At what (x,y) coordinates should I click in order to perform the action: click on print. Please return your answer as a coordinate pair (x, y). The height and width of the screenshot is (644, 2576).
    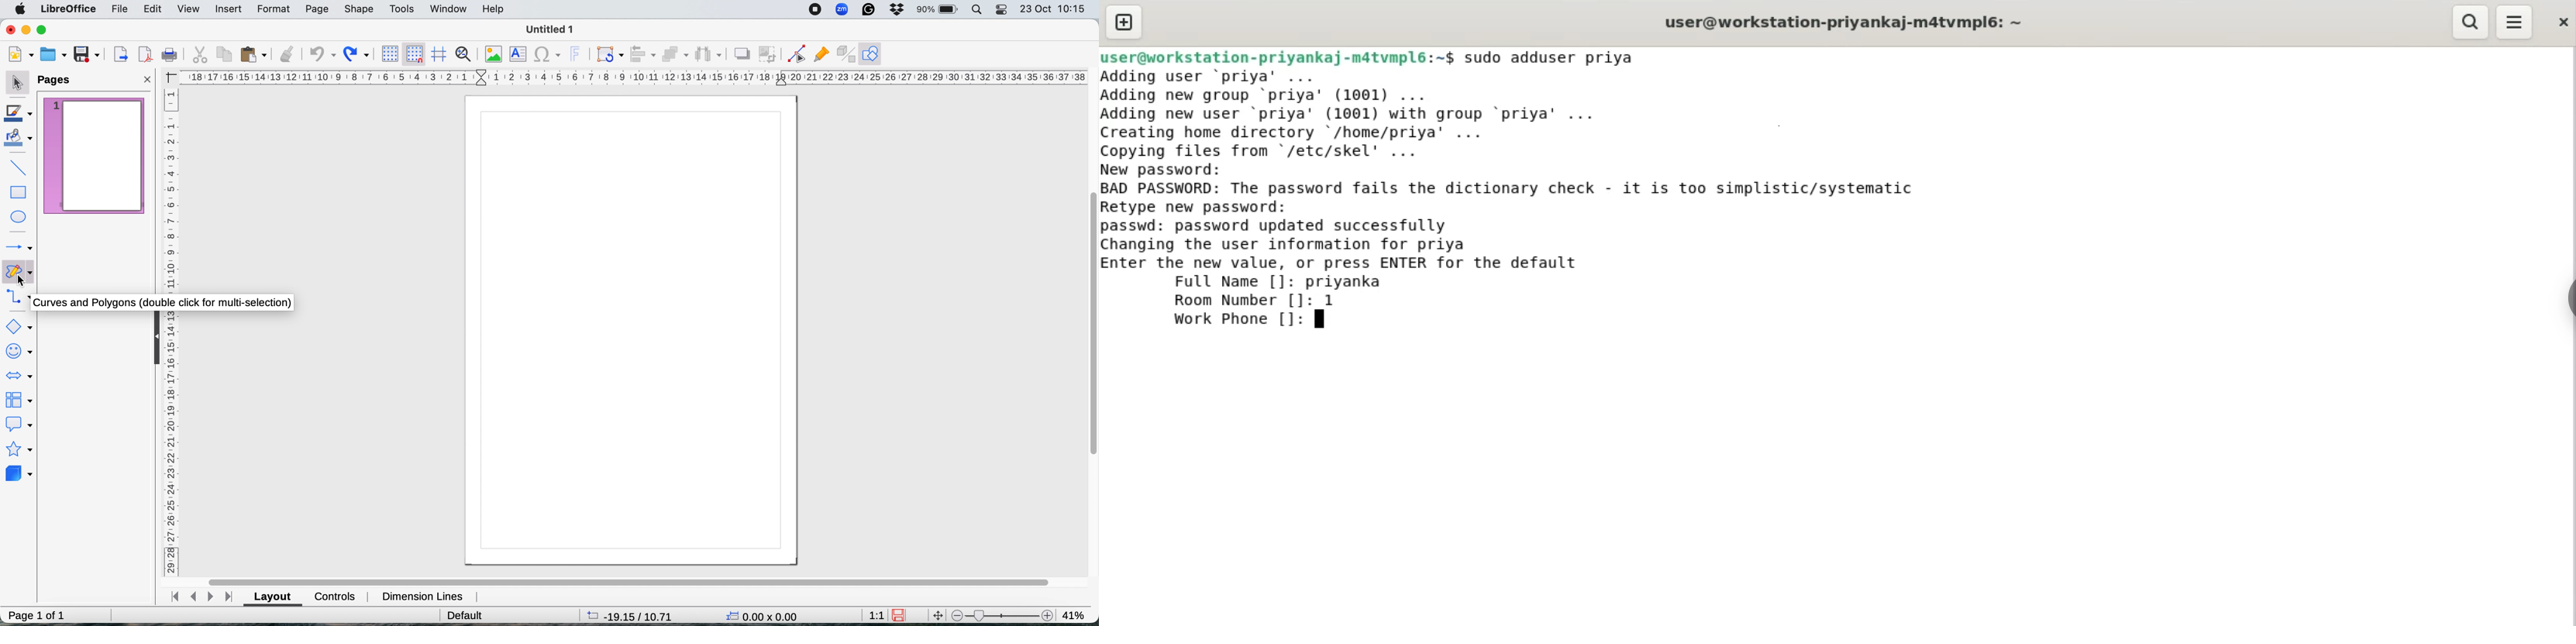
    Looking at the image, I should click on (170, 54).